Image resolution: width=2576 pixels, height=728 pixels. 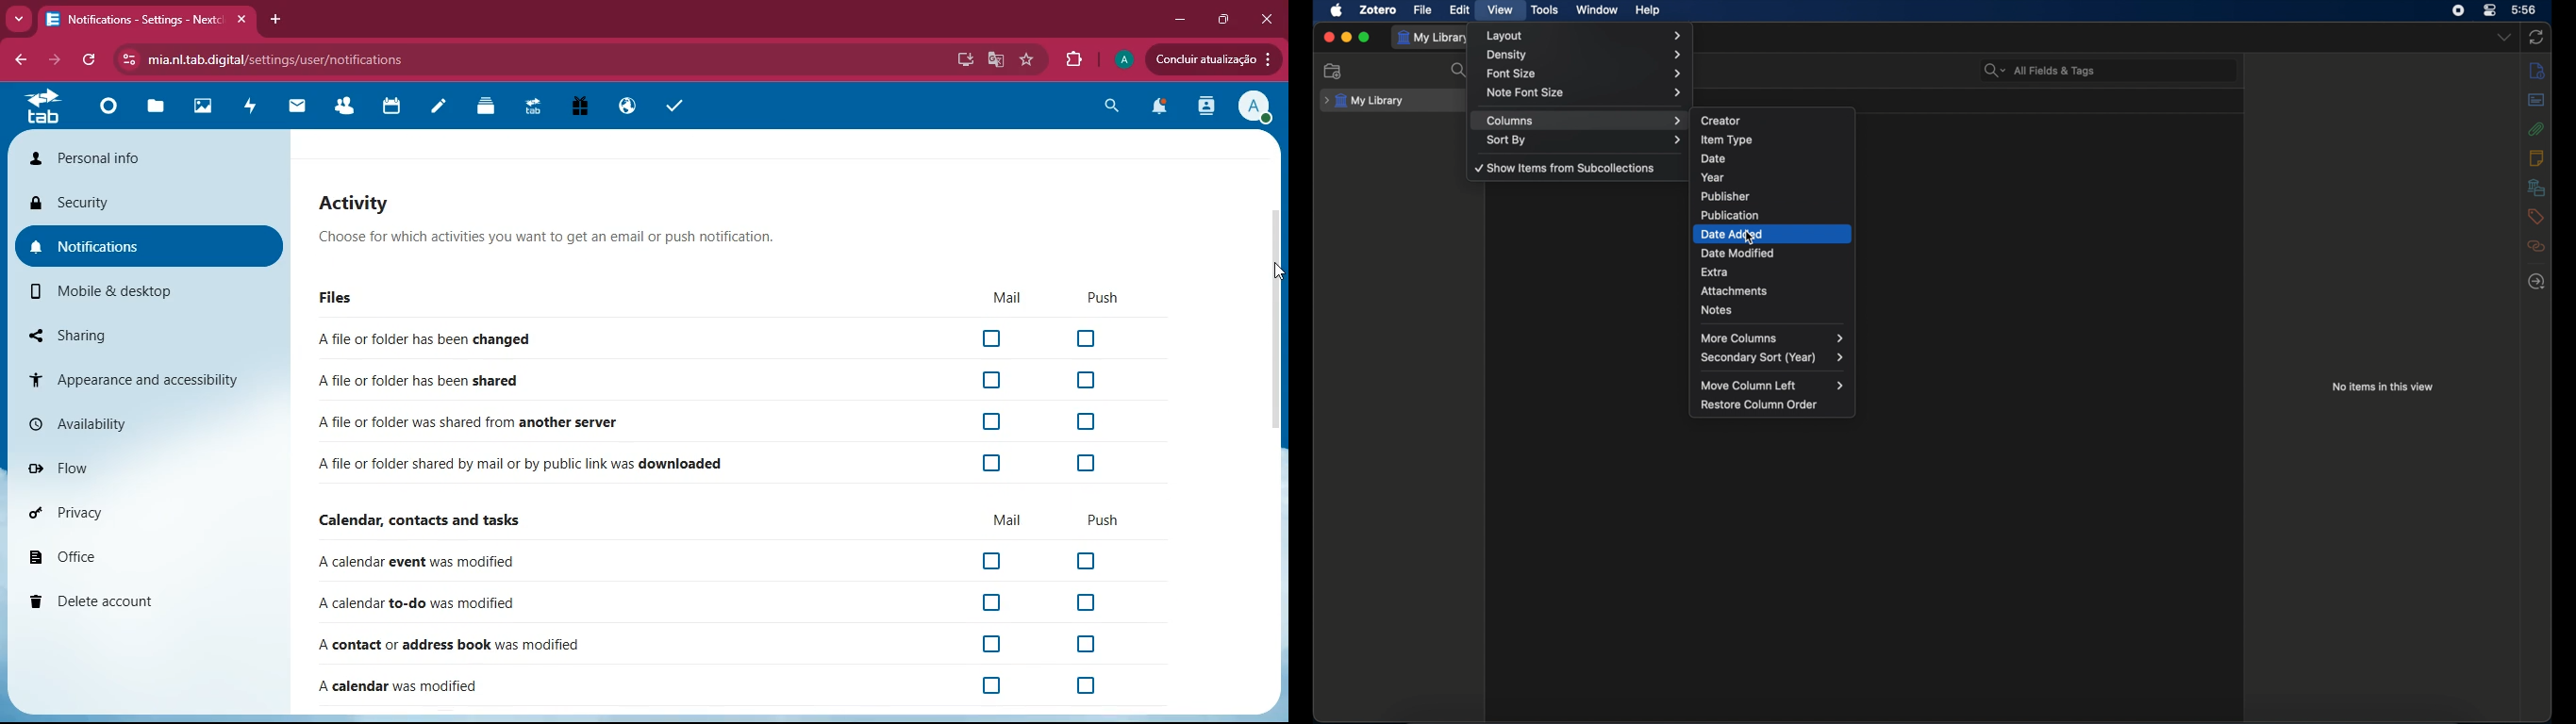 What do you see at coordinates (2040, 70) in the screenshot?
I see `search bar` at bounding box center [2040, 70].